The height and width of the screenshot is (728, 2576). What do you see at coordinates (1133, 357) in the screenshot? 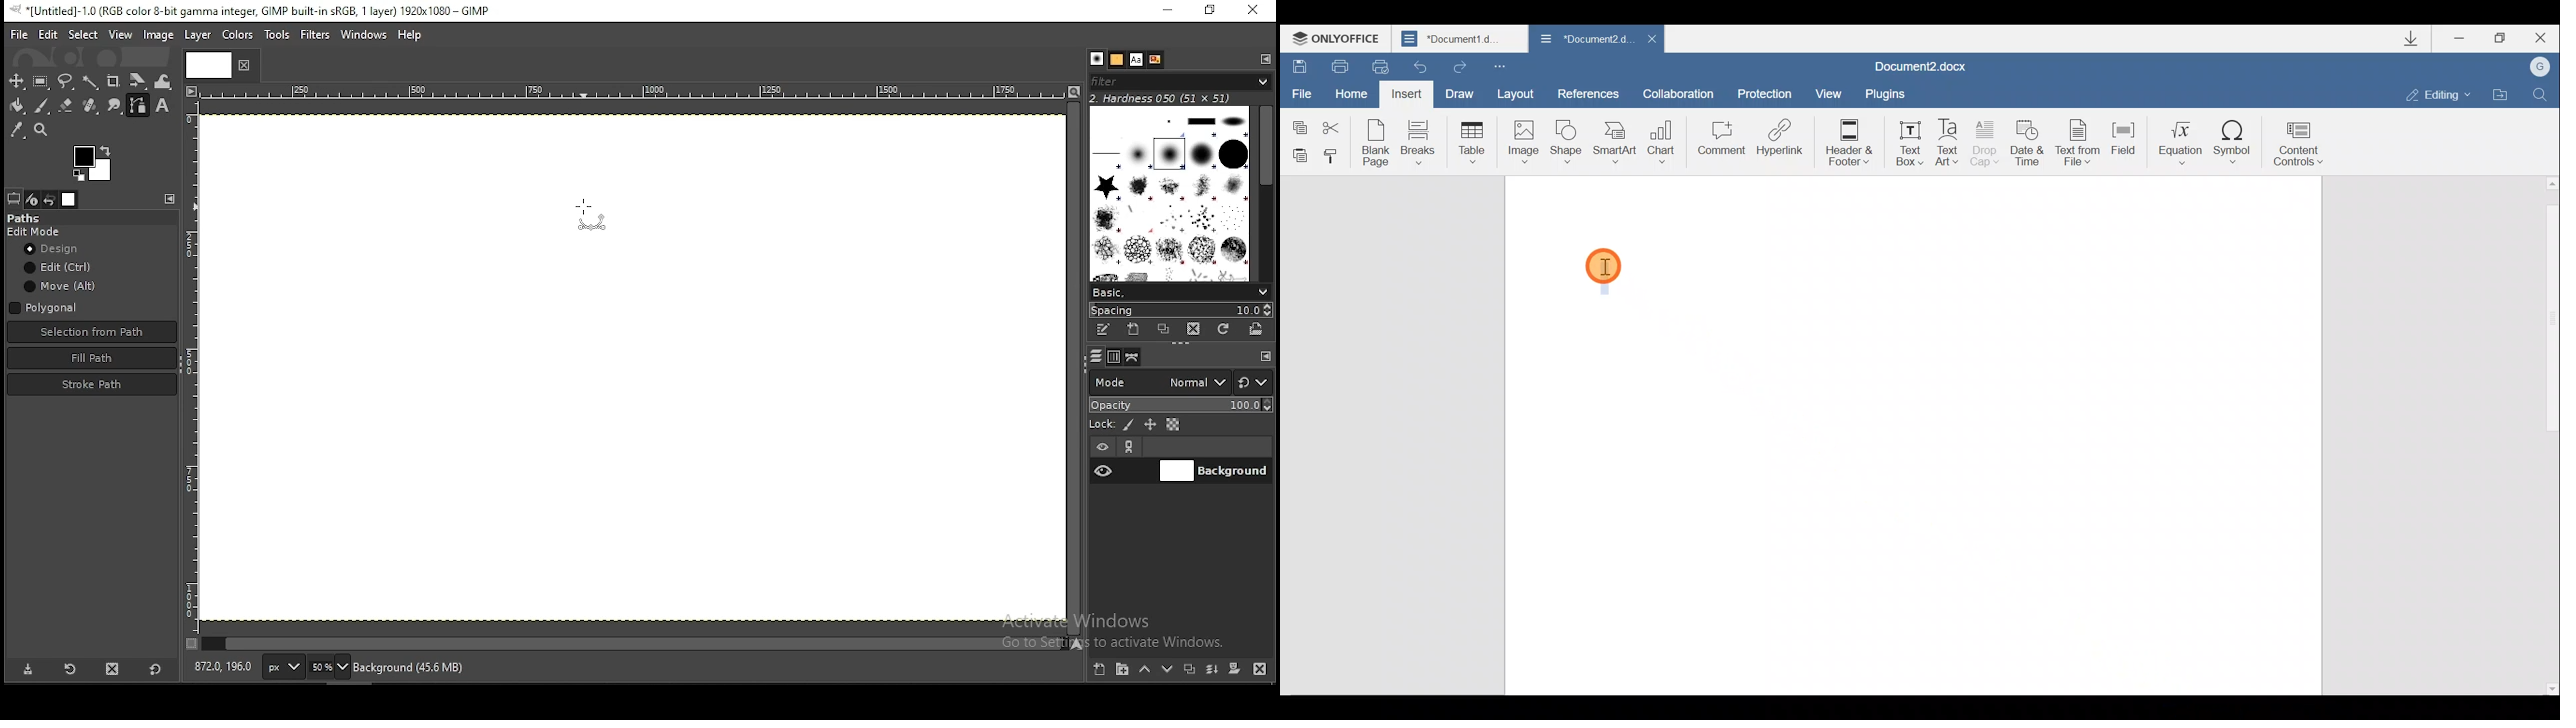
I see `paths` at bounding box center [1133, 357].